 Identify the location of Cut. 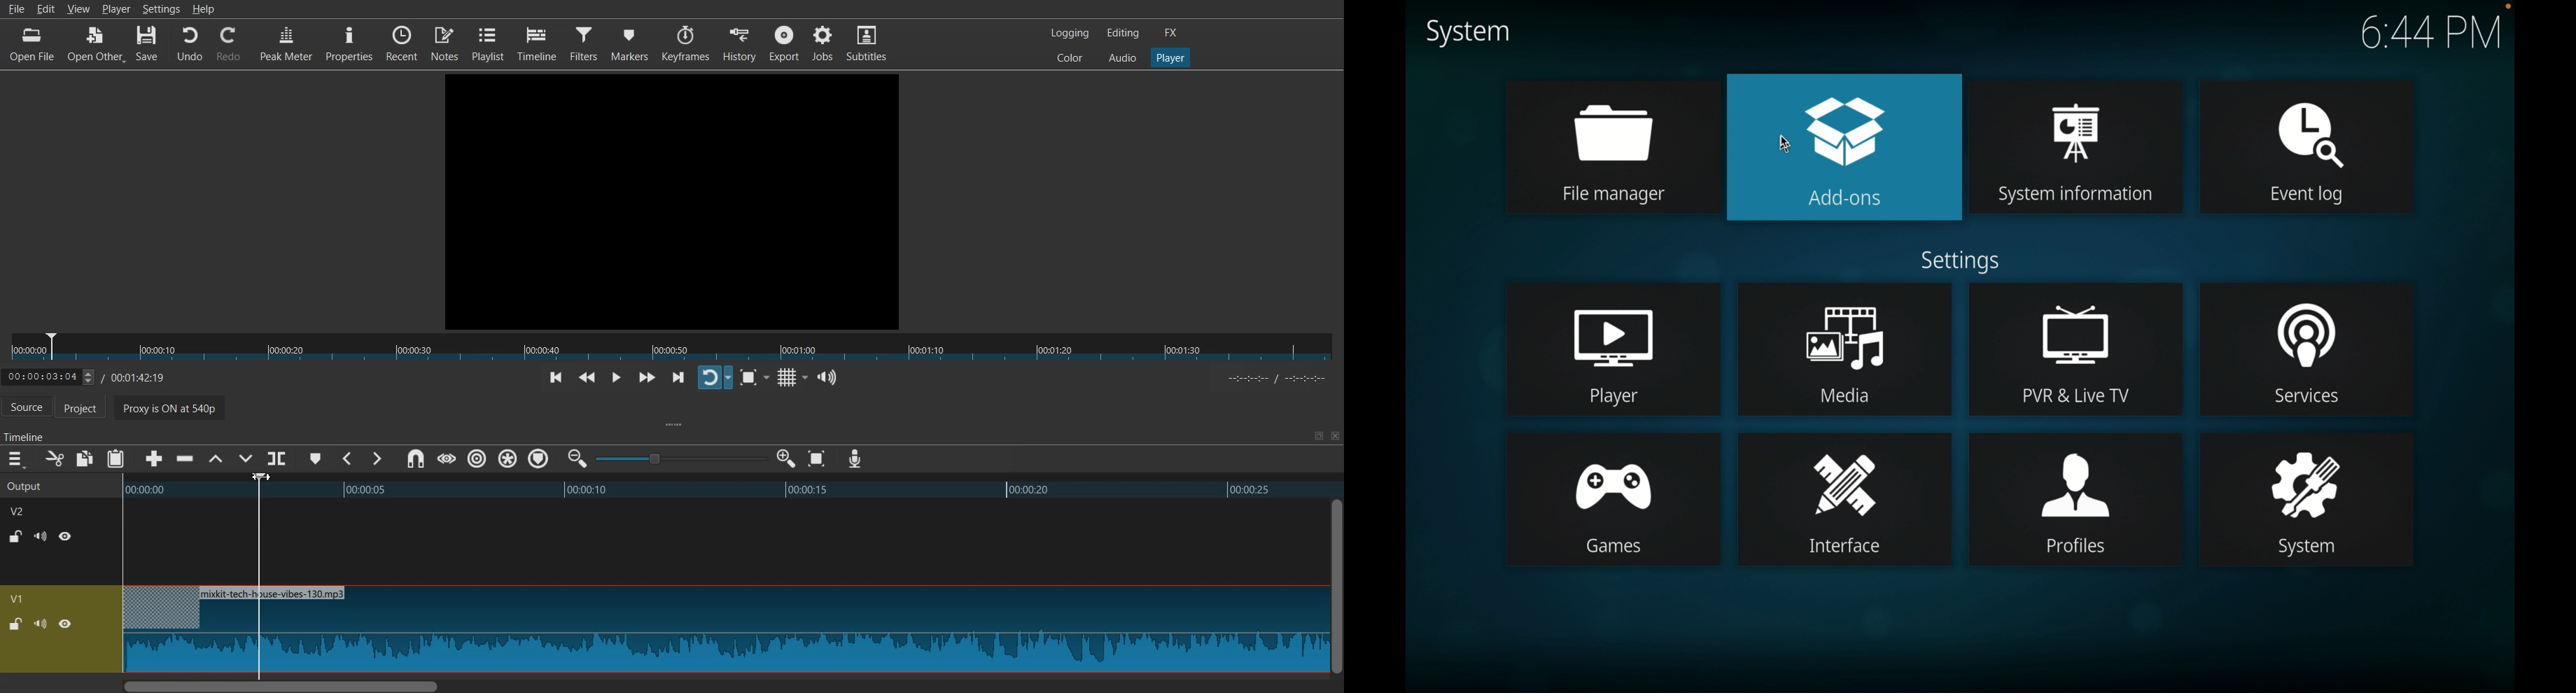
(55, 458).